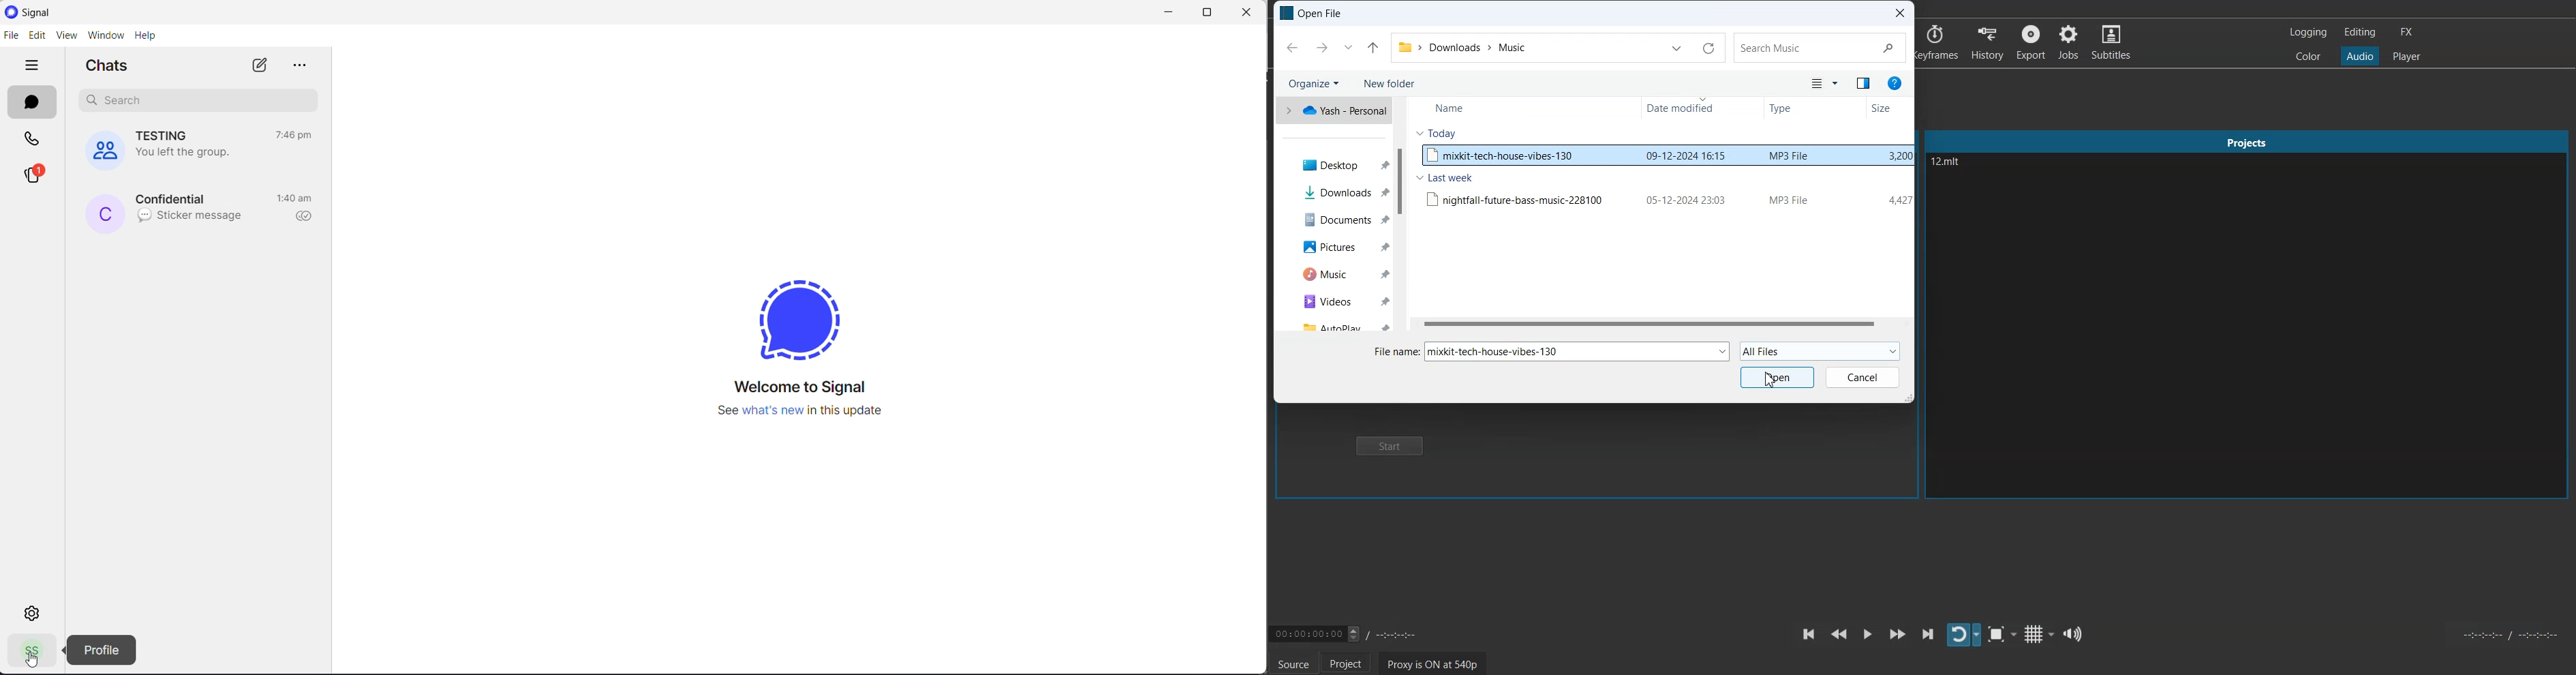 This screenshot has width=2576, height=700. I want to click on chats, so click(35, 104).